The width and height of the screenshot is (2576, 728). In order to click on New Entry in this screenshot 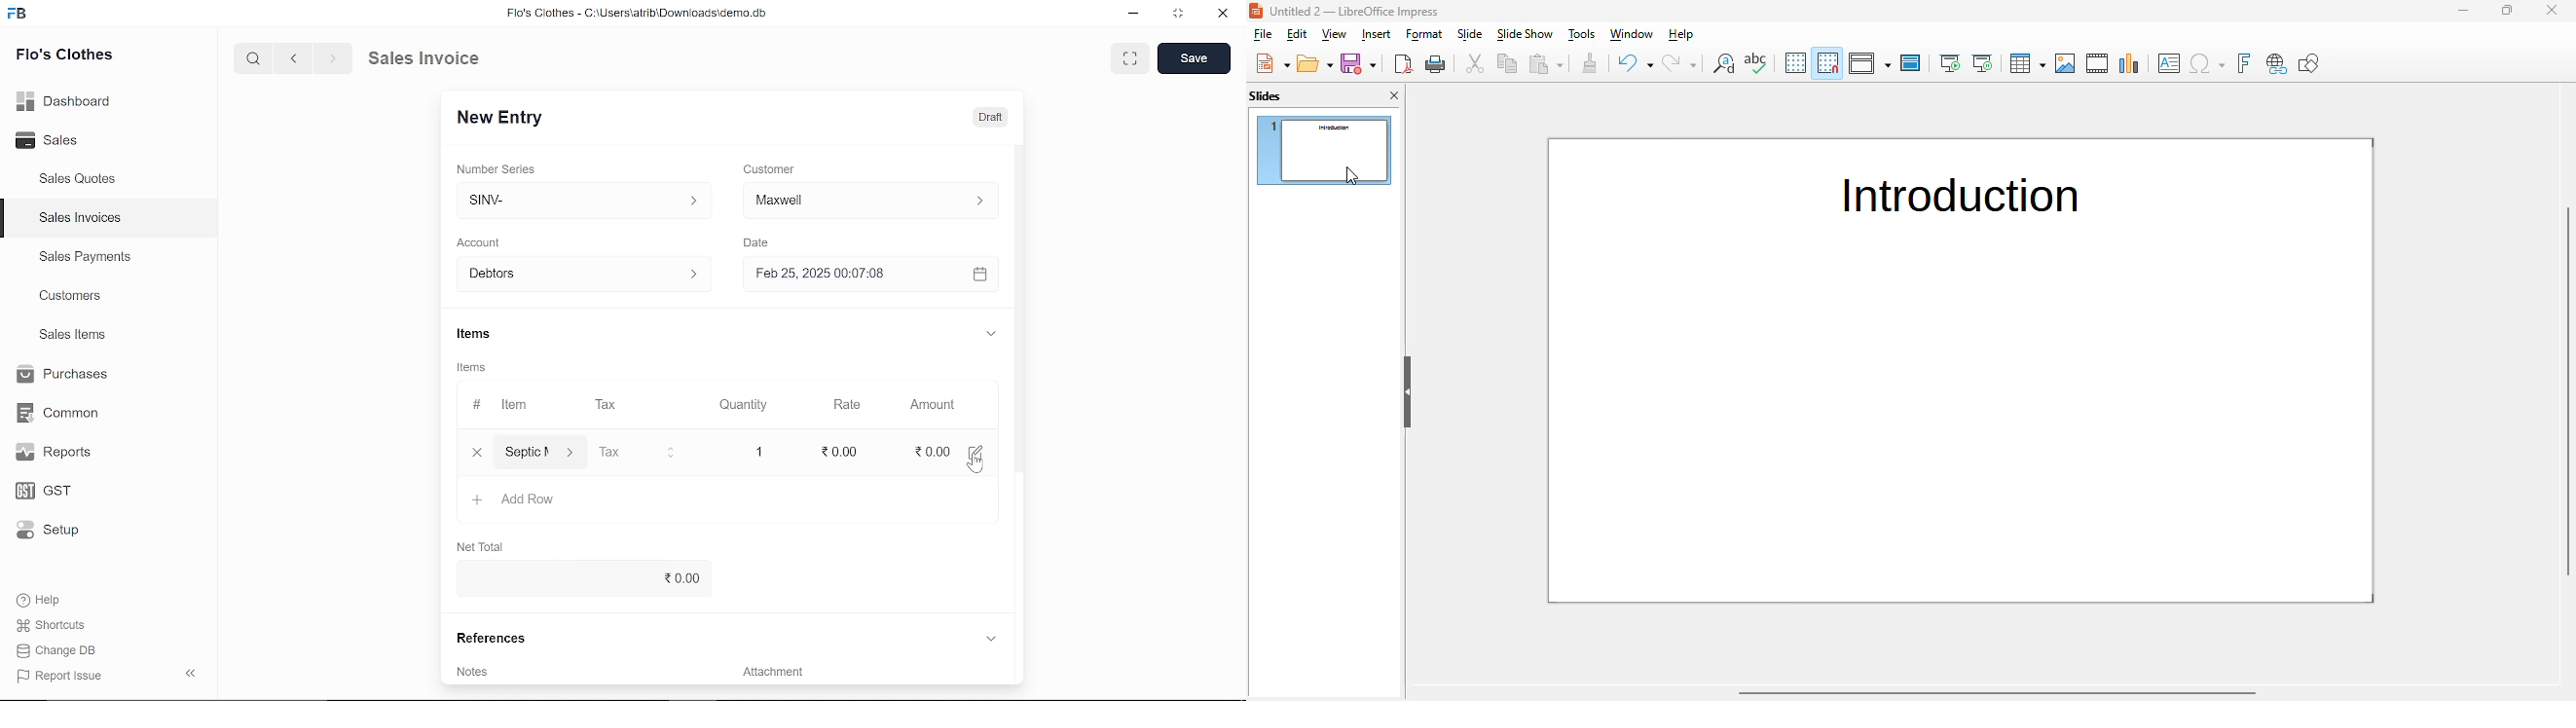, I will do `click(501, 119)`.